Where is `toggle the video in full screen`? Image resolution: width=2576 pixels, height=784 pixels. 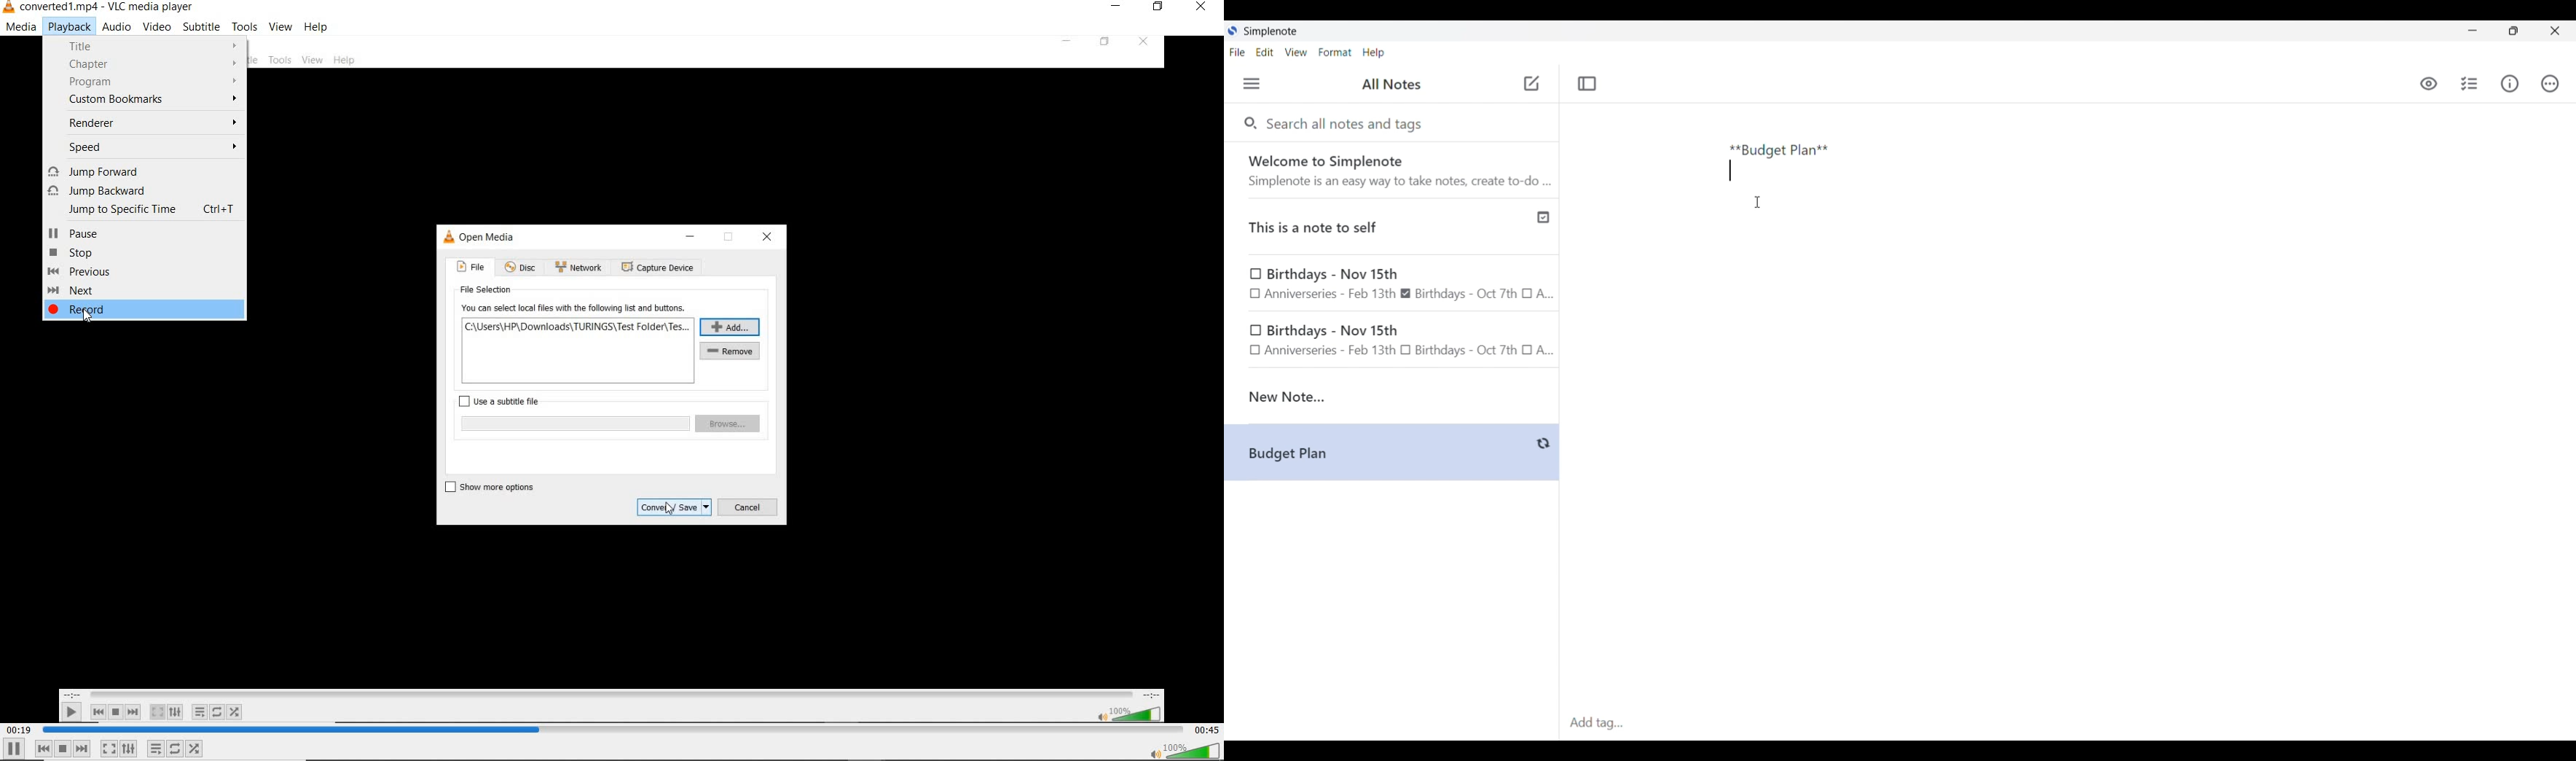 toggle the video in full screen is located at coordinates (109, 748).